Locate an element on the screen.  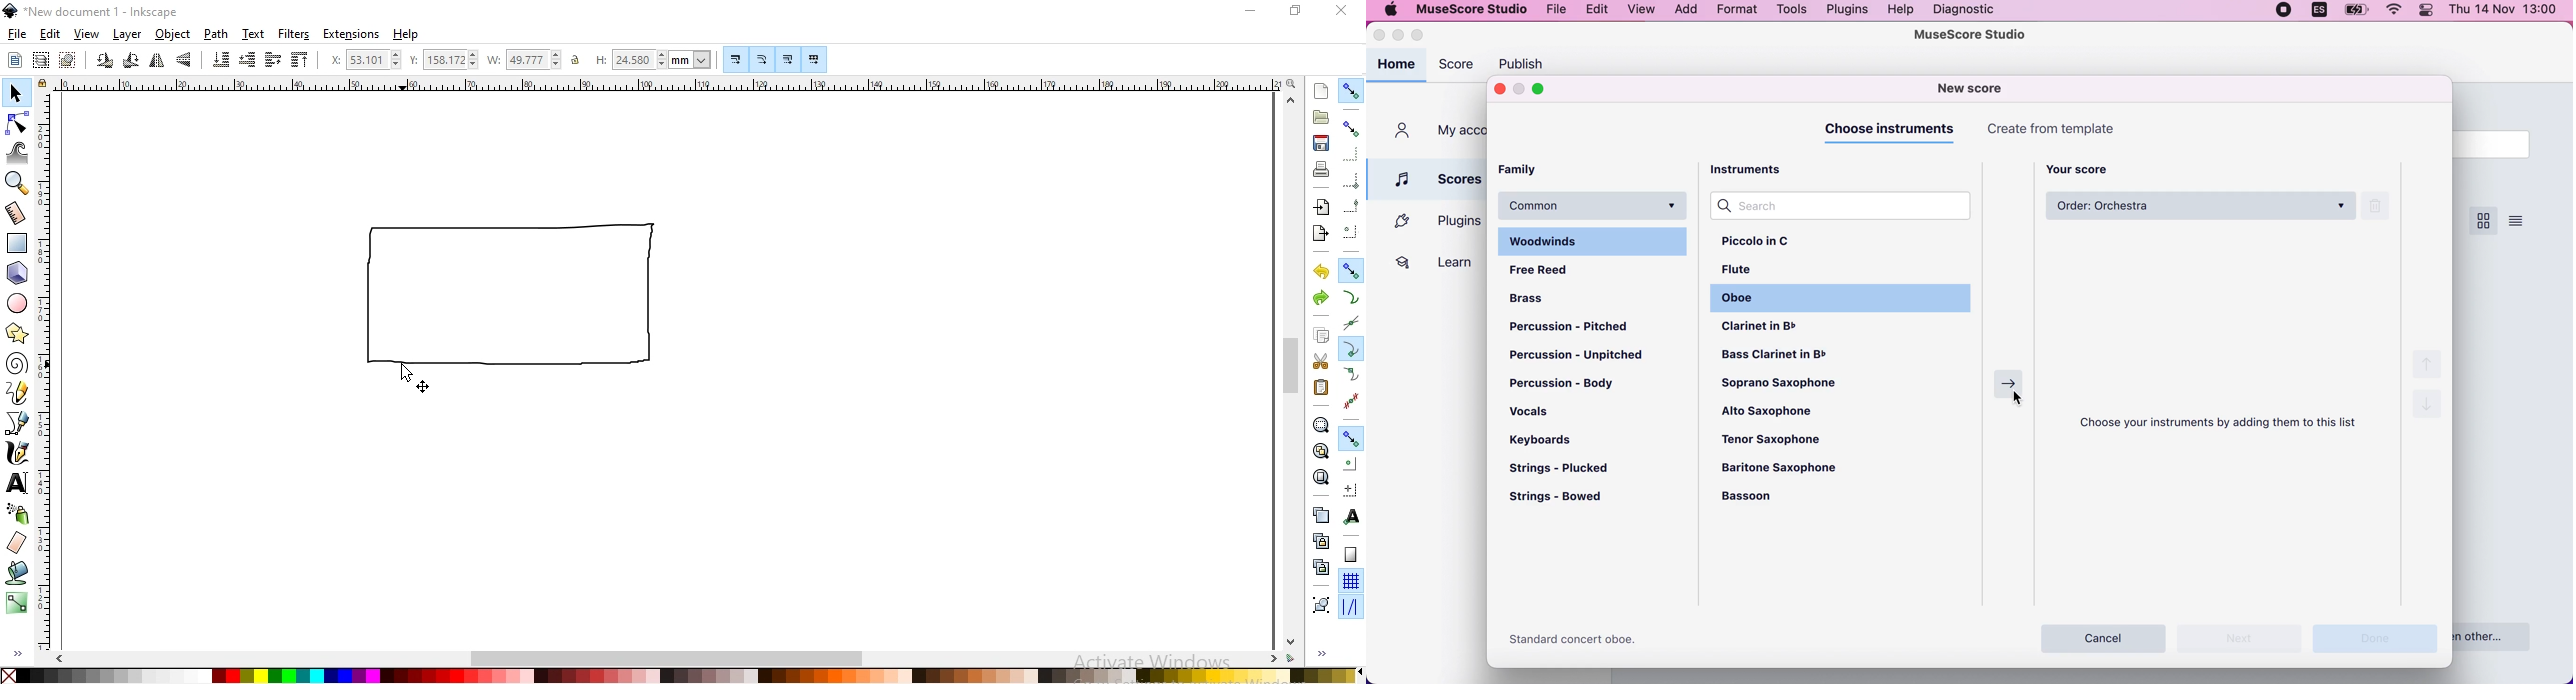
create new document fro default template is located at coordinates (1320, 92).